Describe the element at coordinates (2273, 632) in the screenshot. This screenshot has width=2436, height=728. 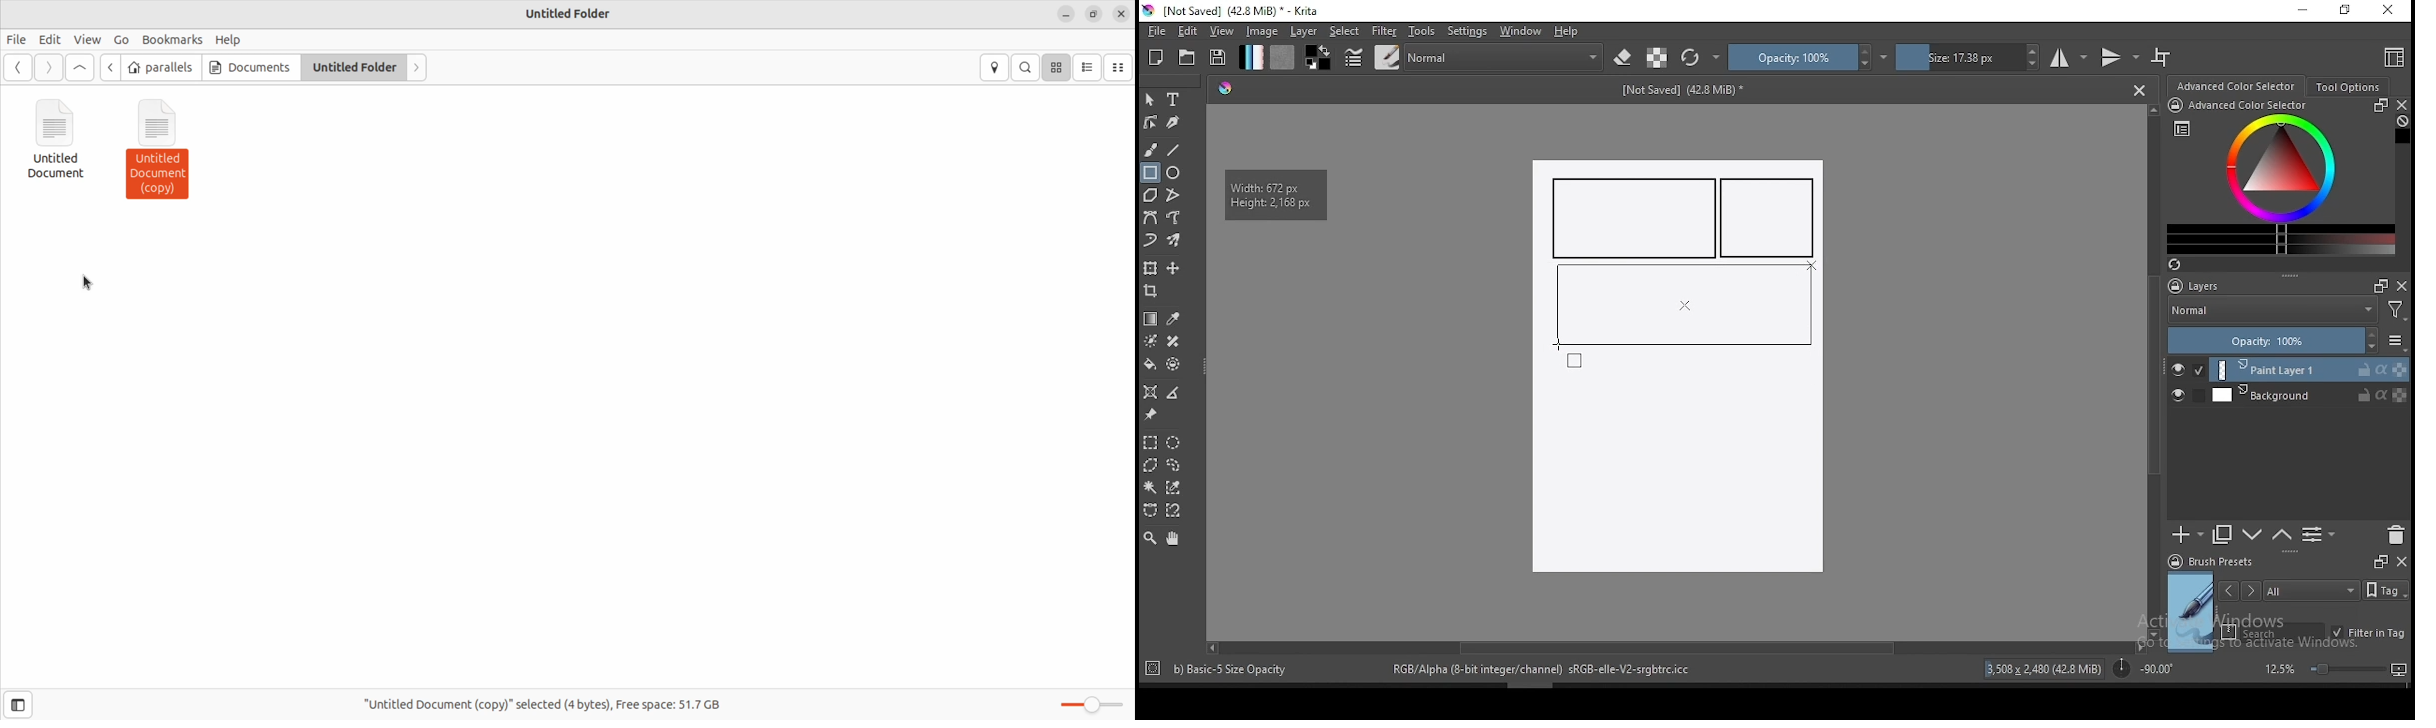
I see `search` at that location.